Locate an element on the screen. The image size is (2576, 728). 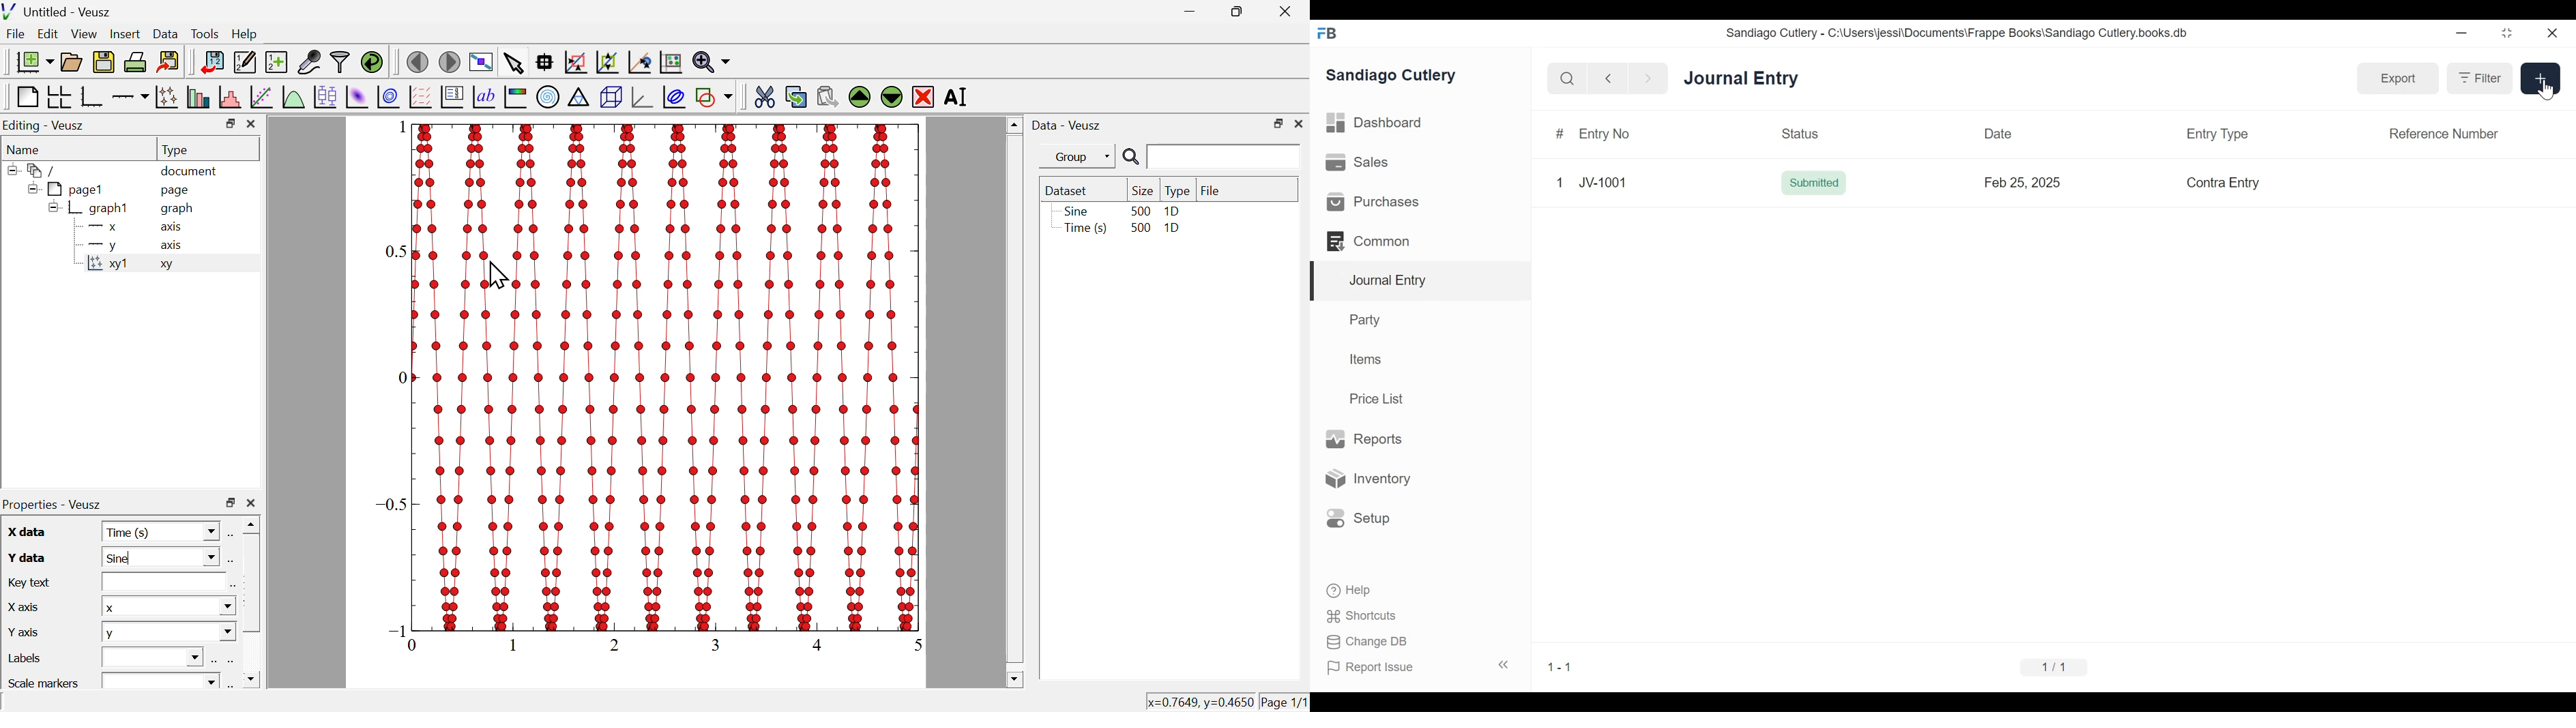
move to the next page is located at coordinates (452, 61).